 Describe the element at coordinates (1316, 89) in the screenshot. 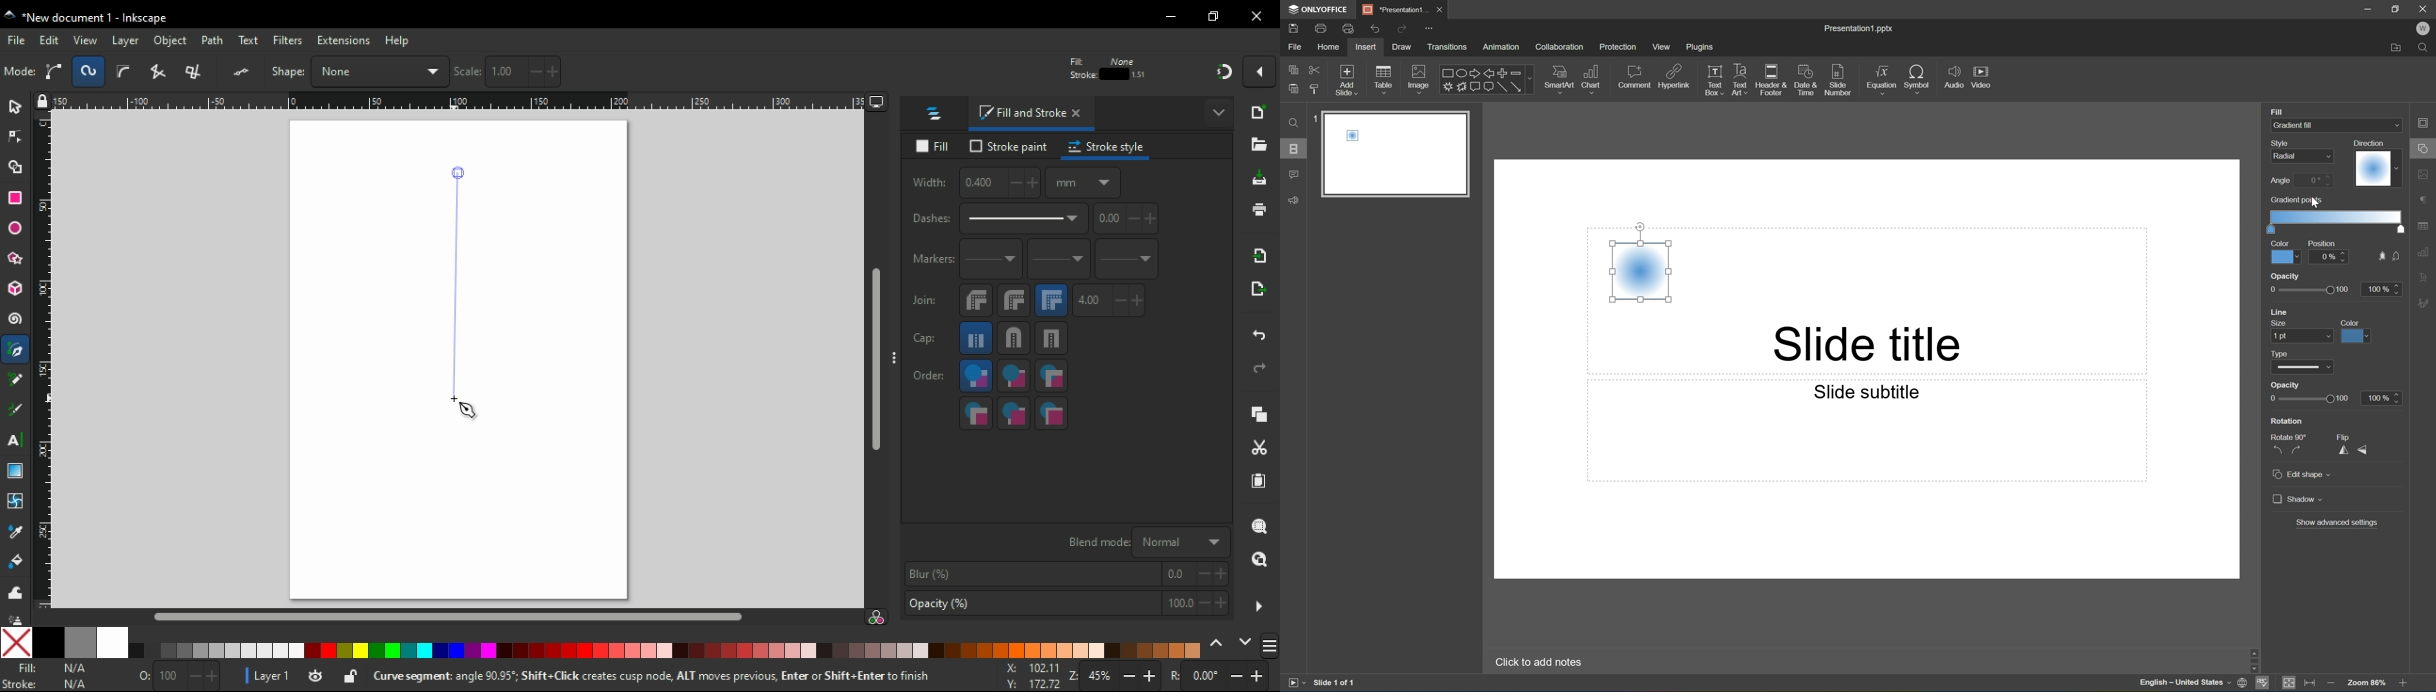

I see `Copy style` at that location.